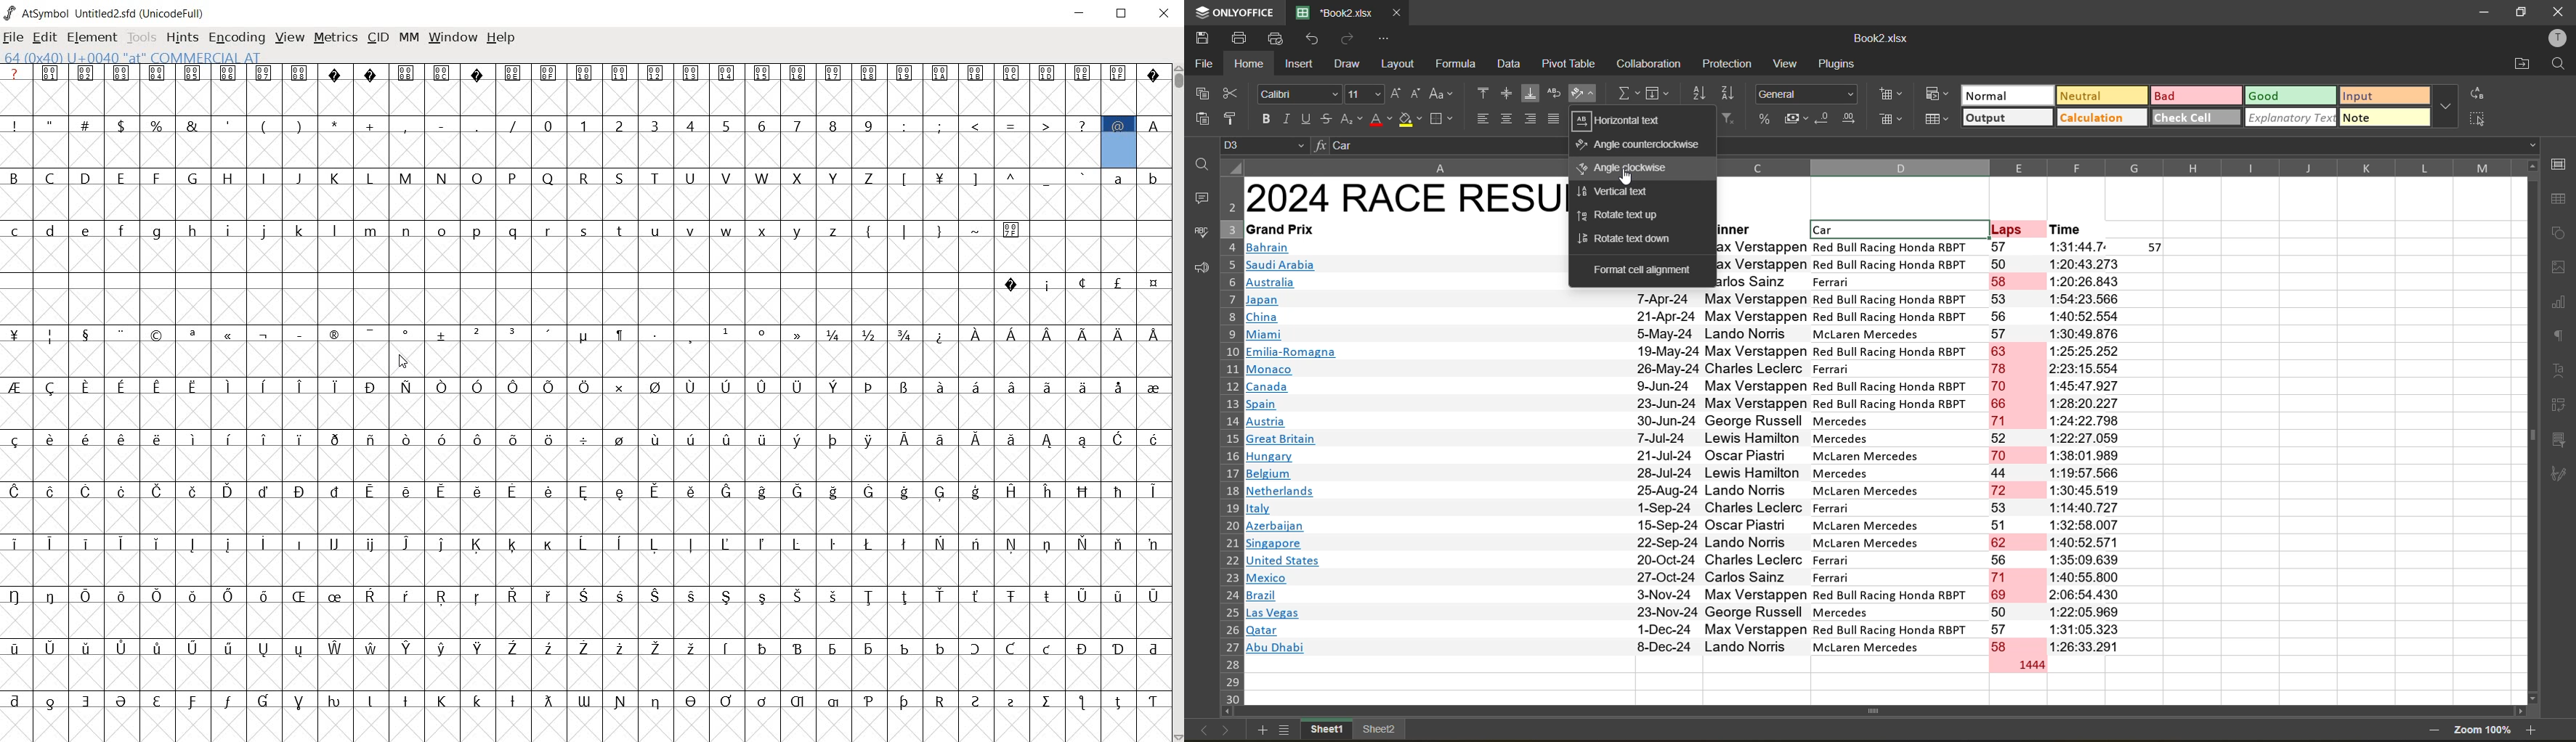 This screenshot has height=756, width=2576. I want to click on horizontal text, so click(1624, 120).